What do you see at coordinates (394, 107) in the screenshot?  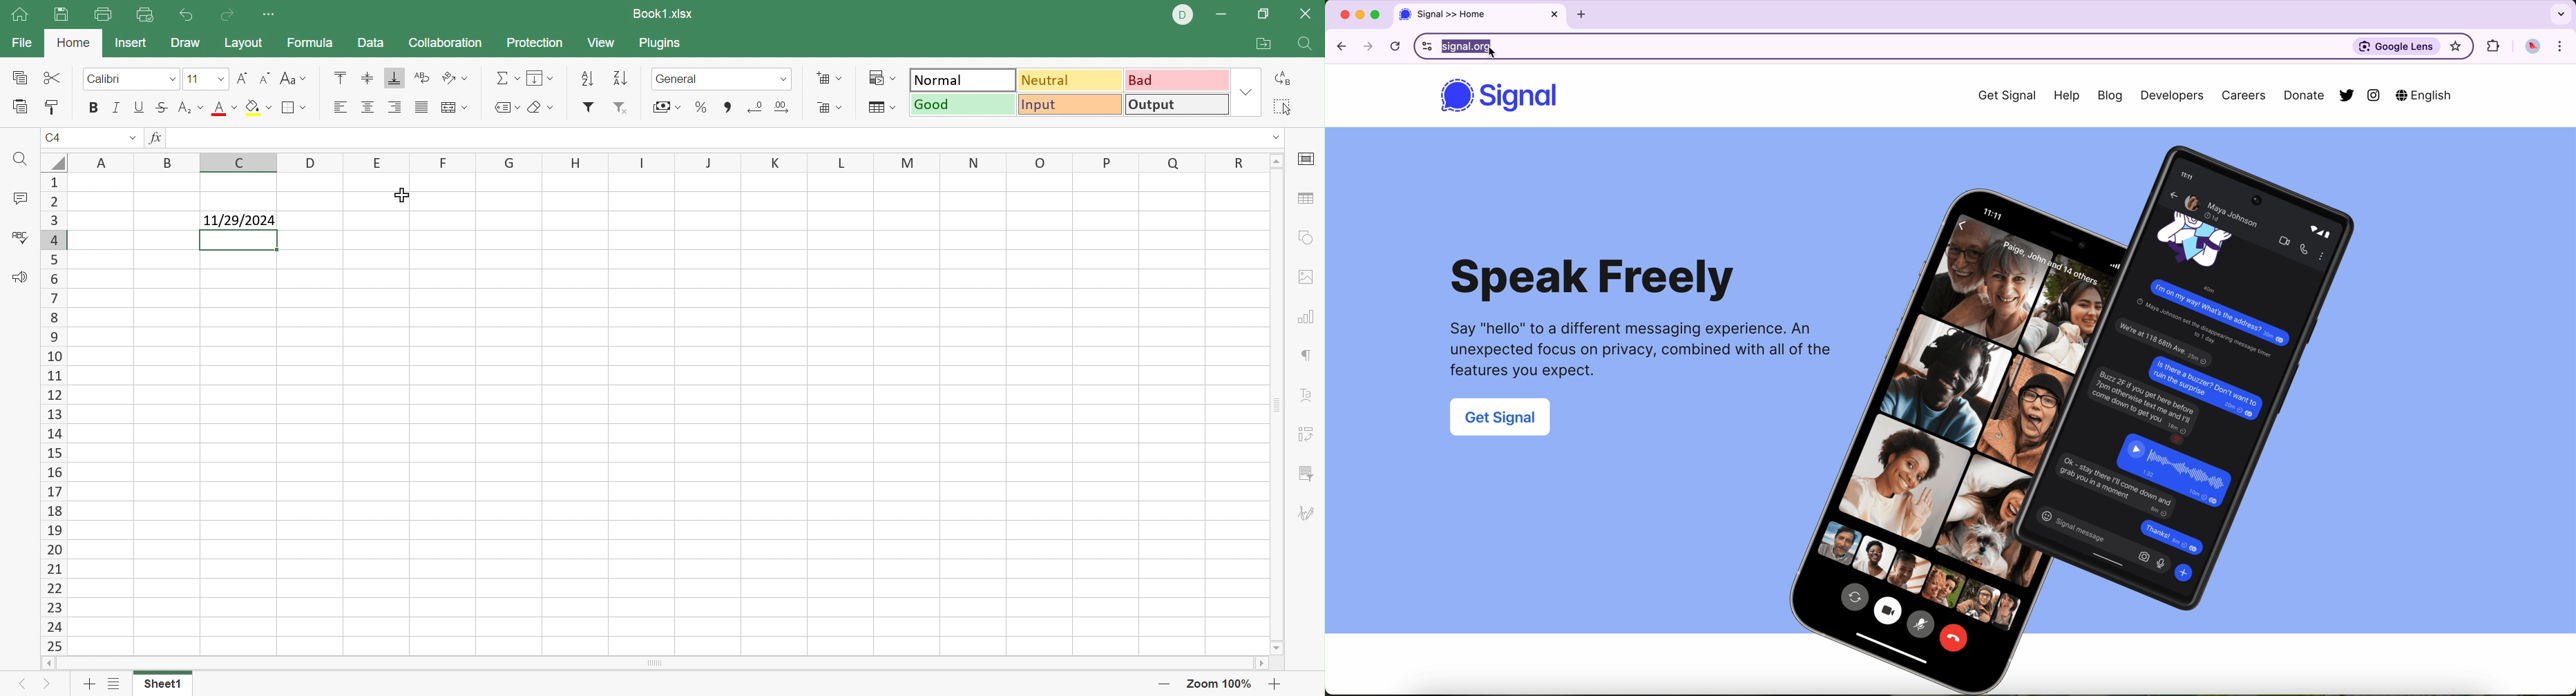 I see `Align Right` at bounding box center [394, 107].